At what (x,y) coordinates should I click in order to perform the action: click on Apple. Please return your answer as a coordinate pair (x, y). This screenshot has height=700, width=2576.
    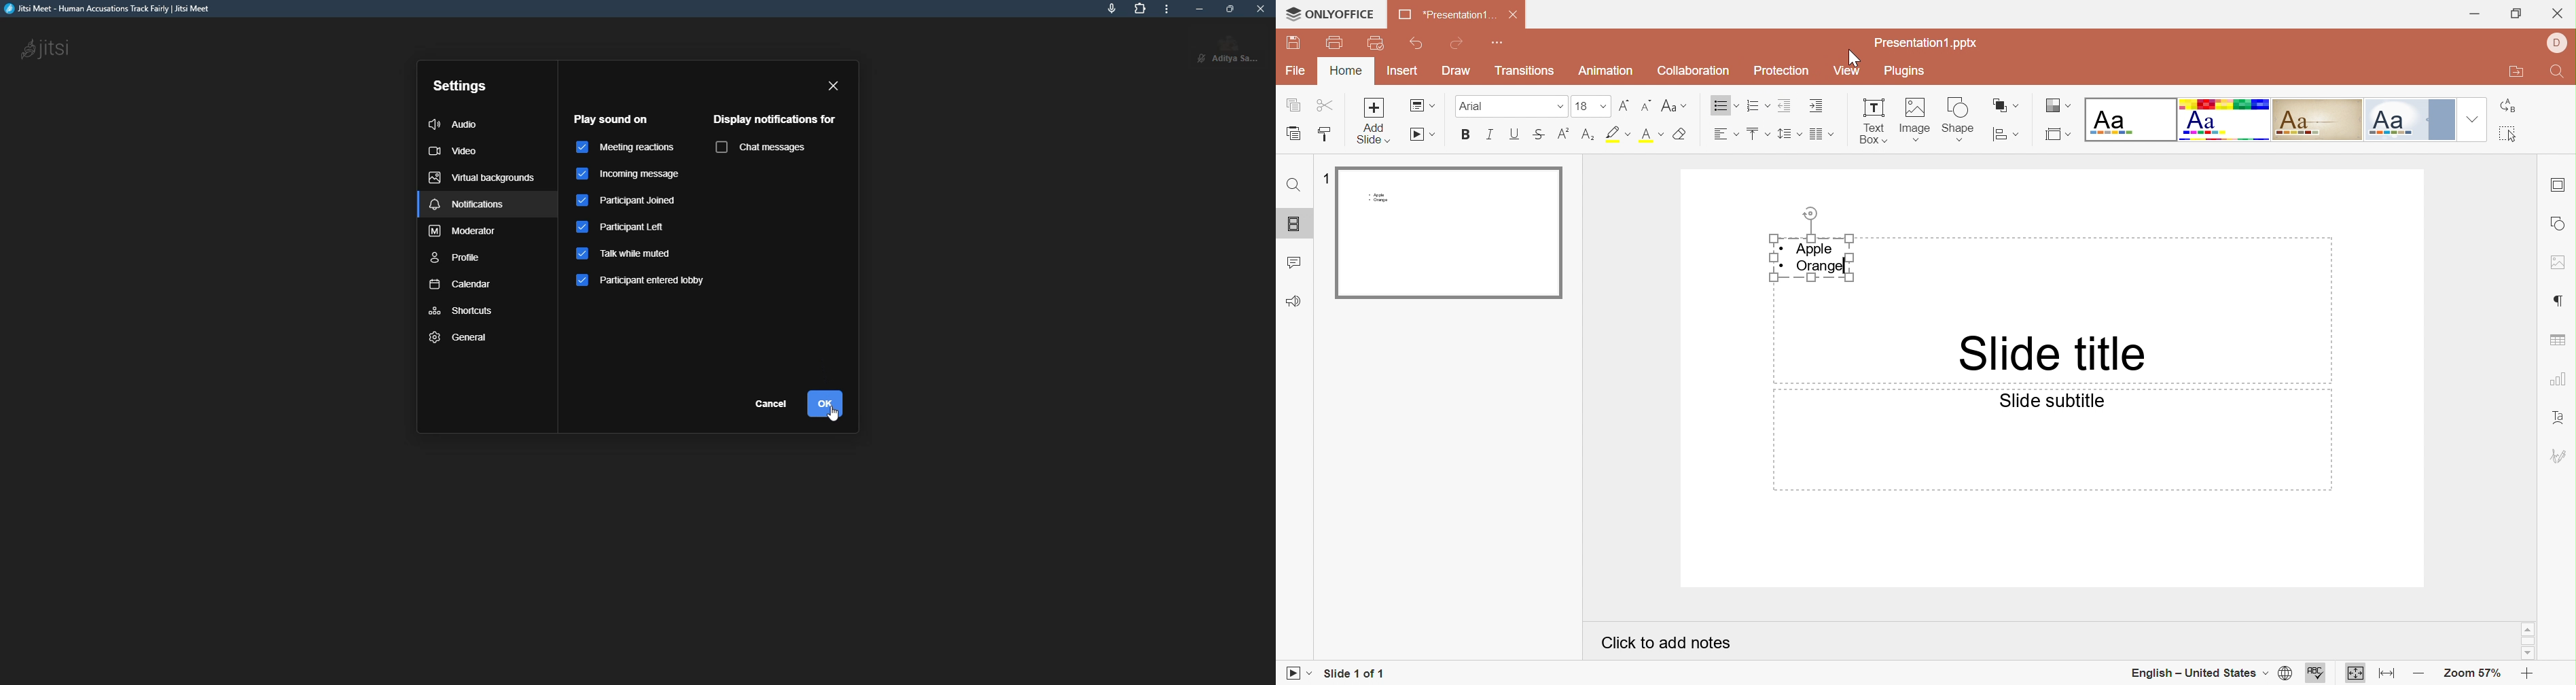
    Looking at the image, I should click on (1817, 249).